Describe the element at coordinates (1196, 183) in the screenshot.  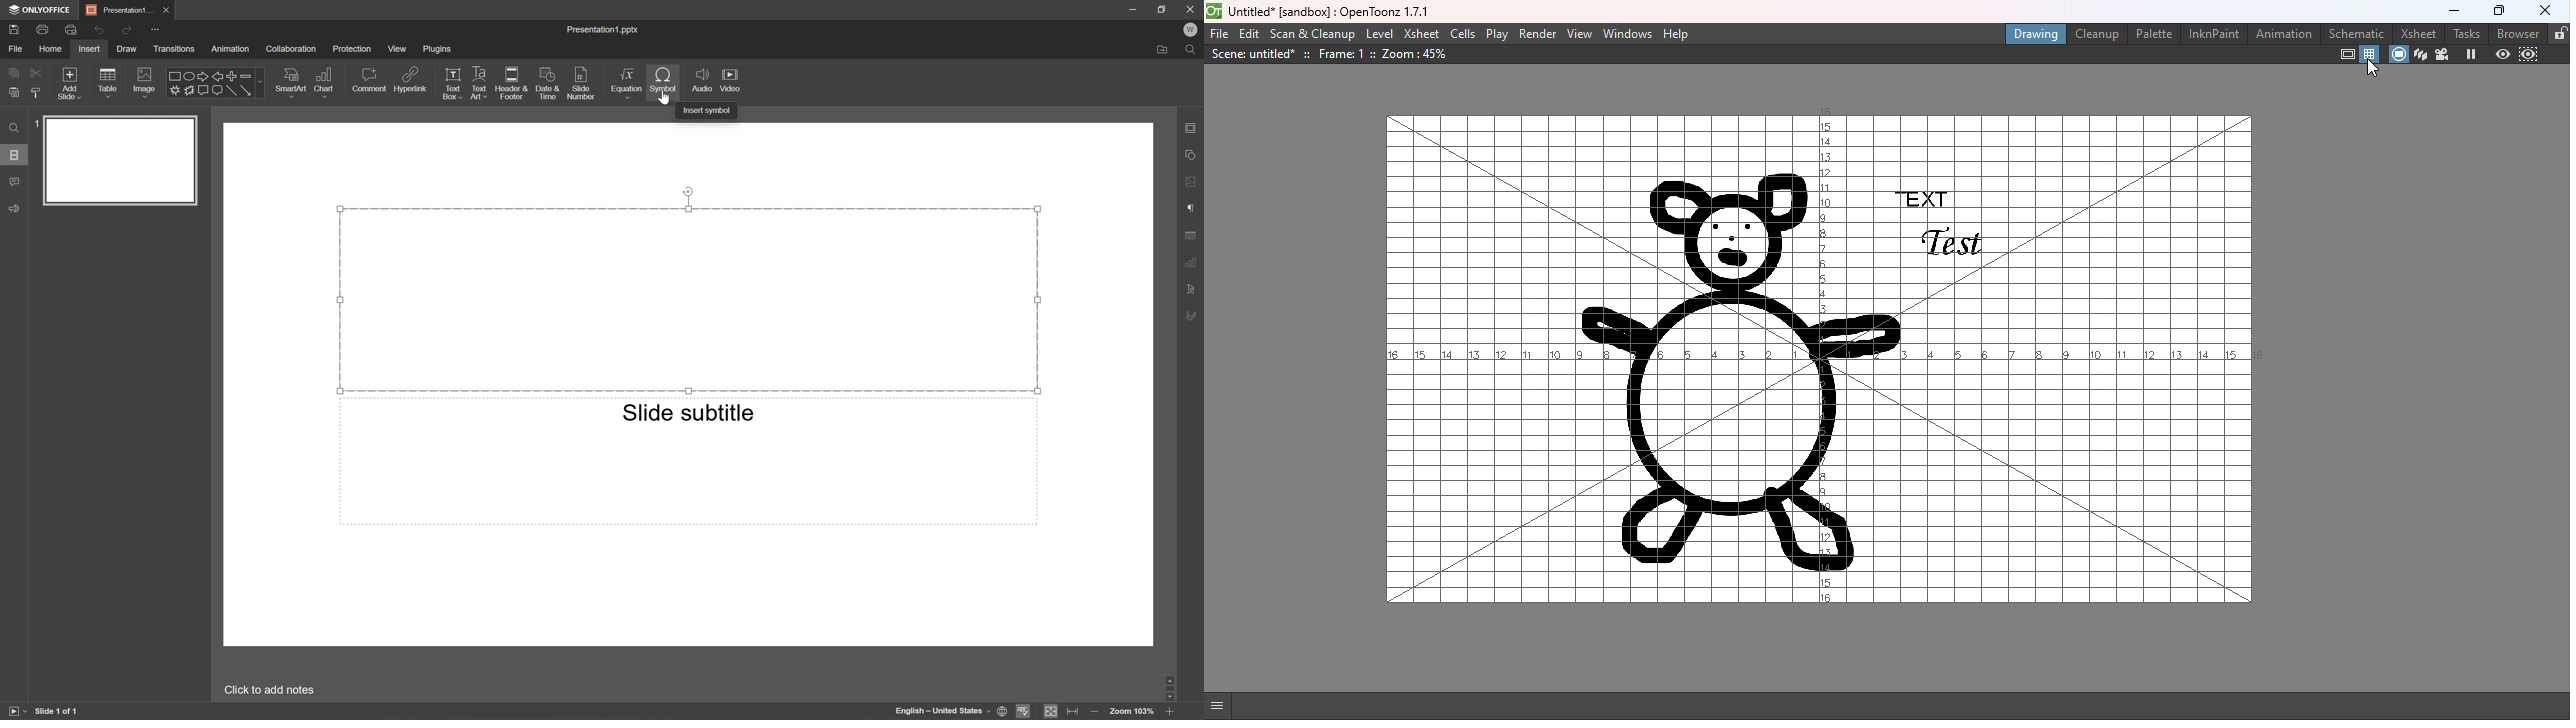
I see `Image settings` at that location.